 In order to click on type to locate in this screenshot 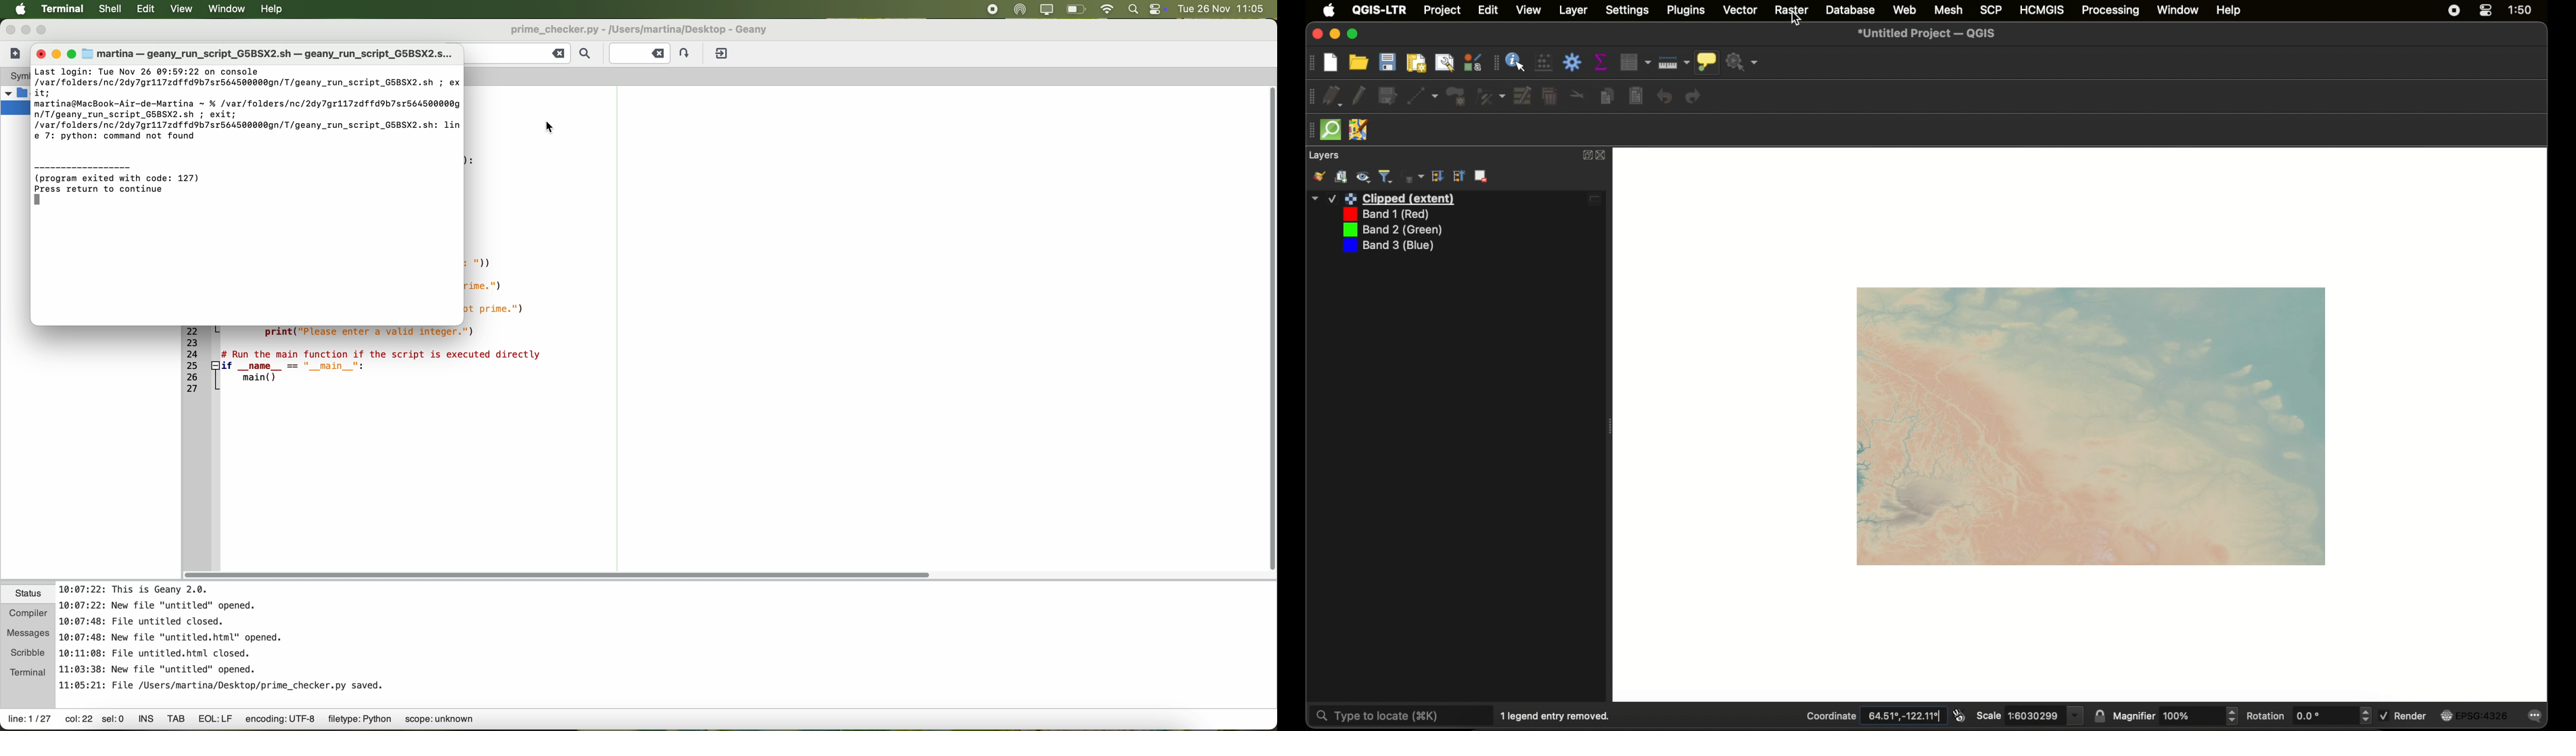, I will do `click(1400, 715)`.